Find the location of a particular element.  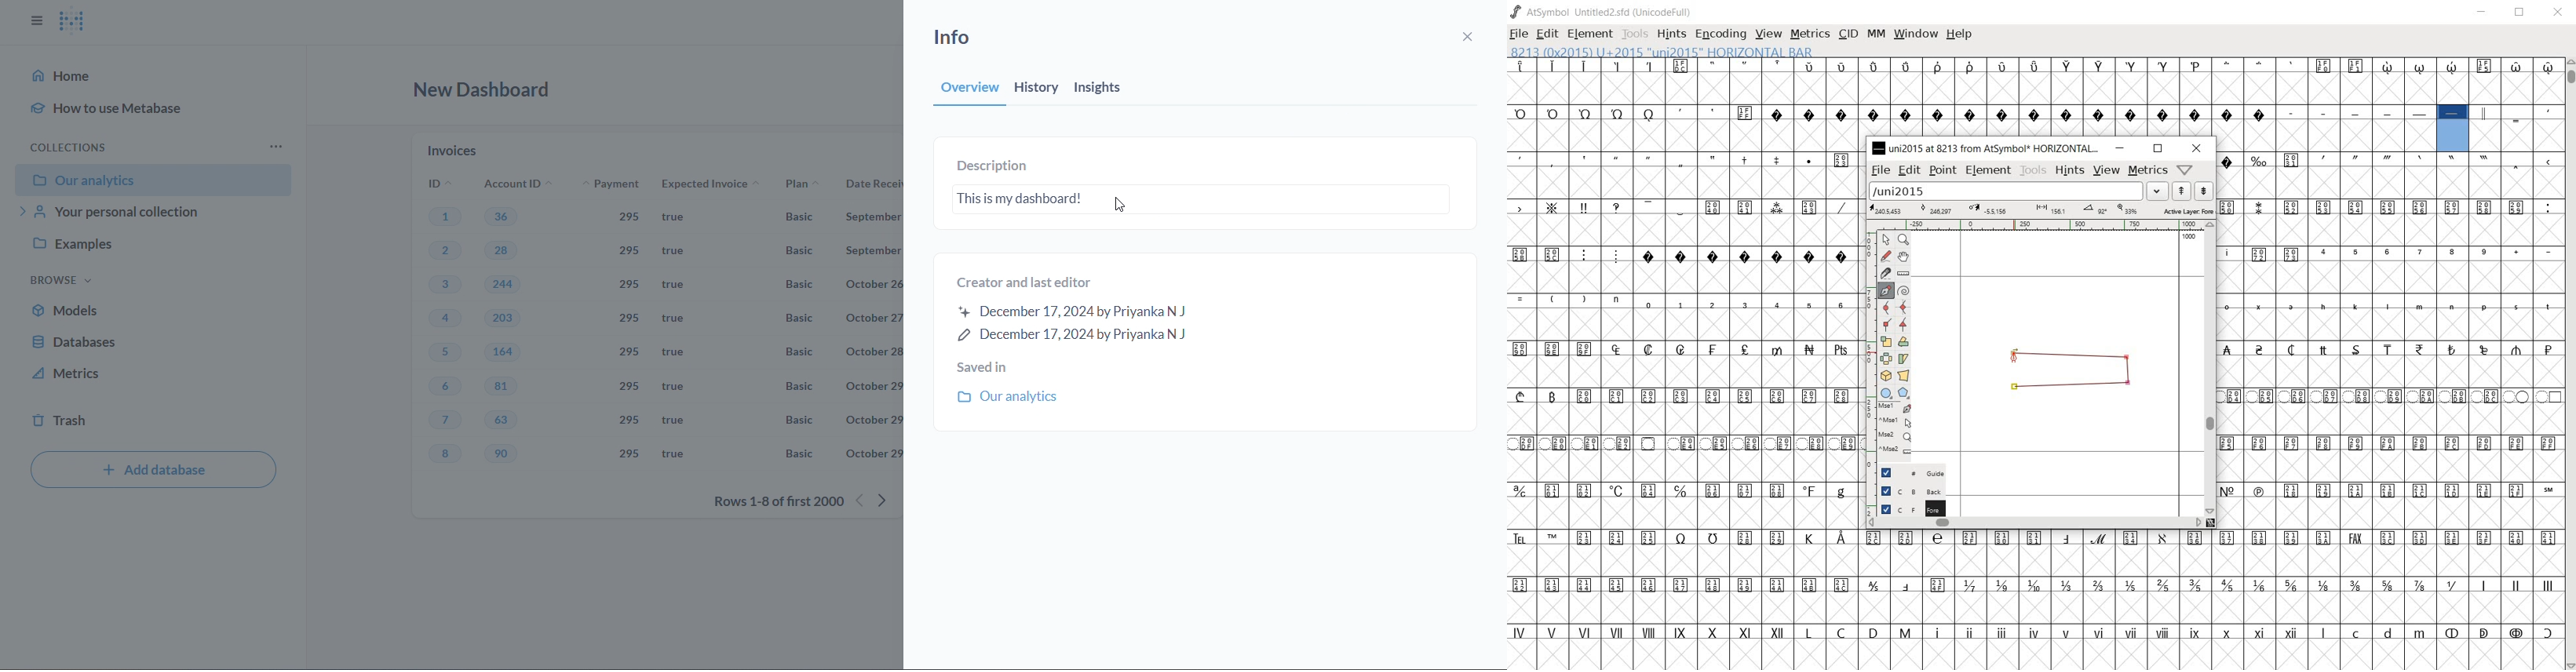

draw a freehand curve is located at coordinates (1885, 256).